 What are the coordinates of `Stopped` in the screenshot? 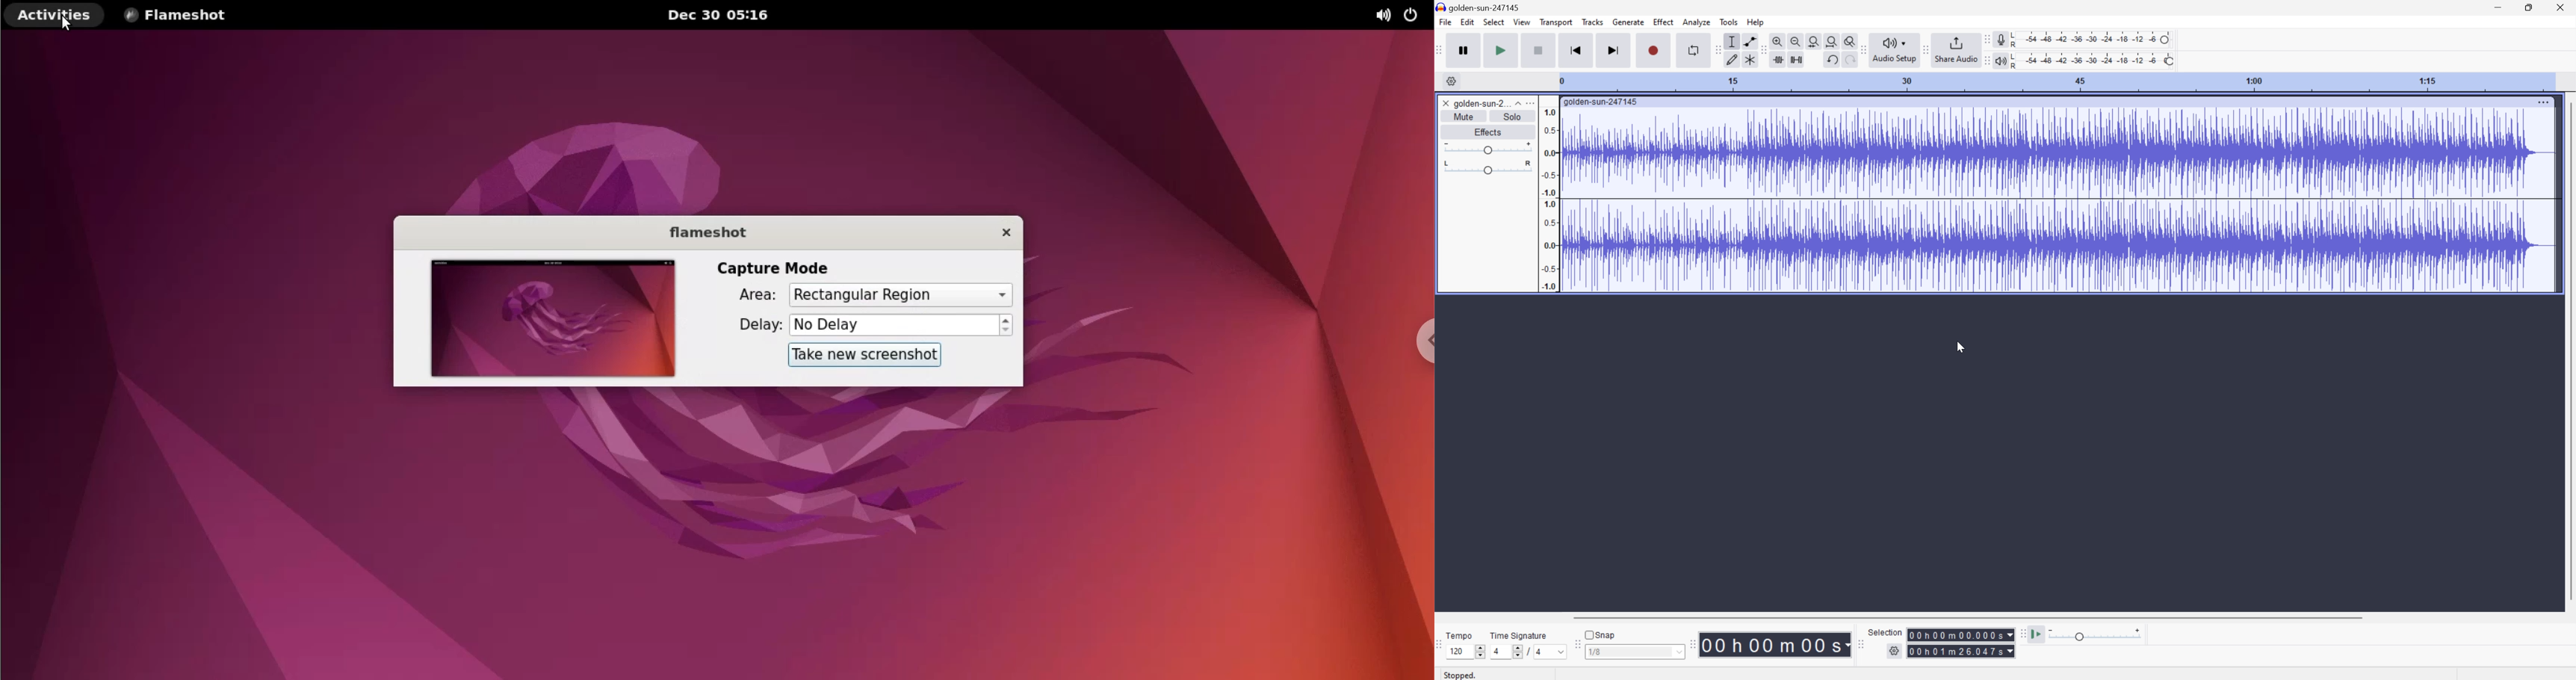 It's located at (1461, 674).